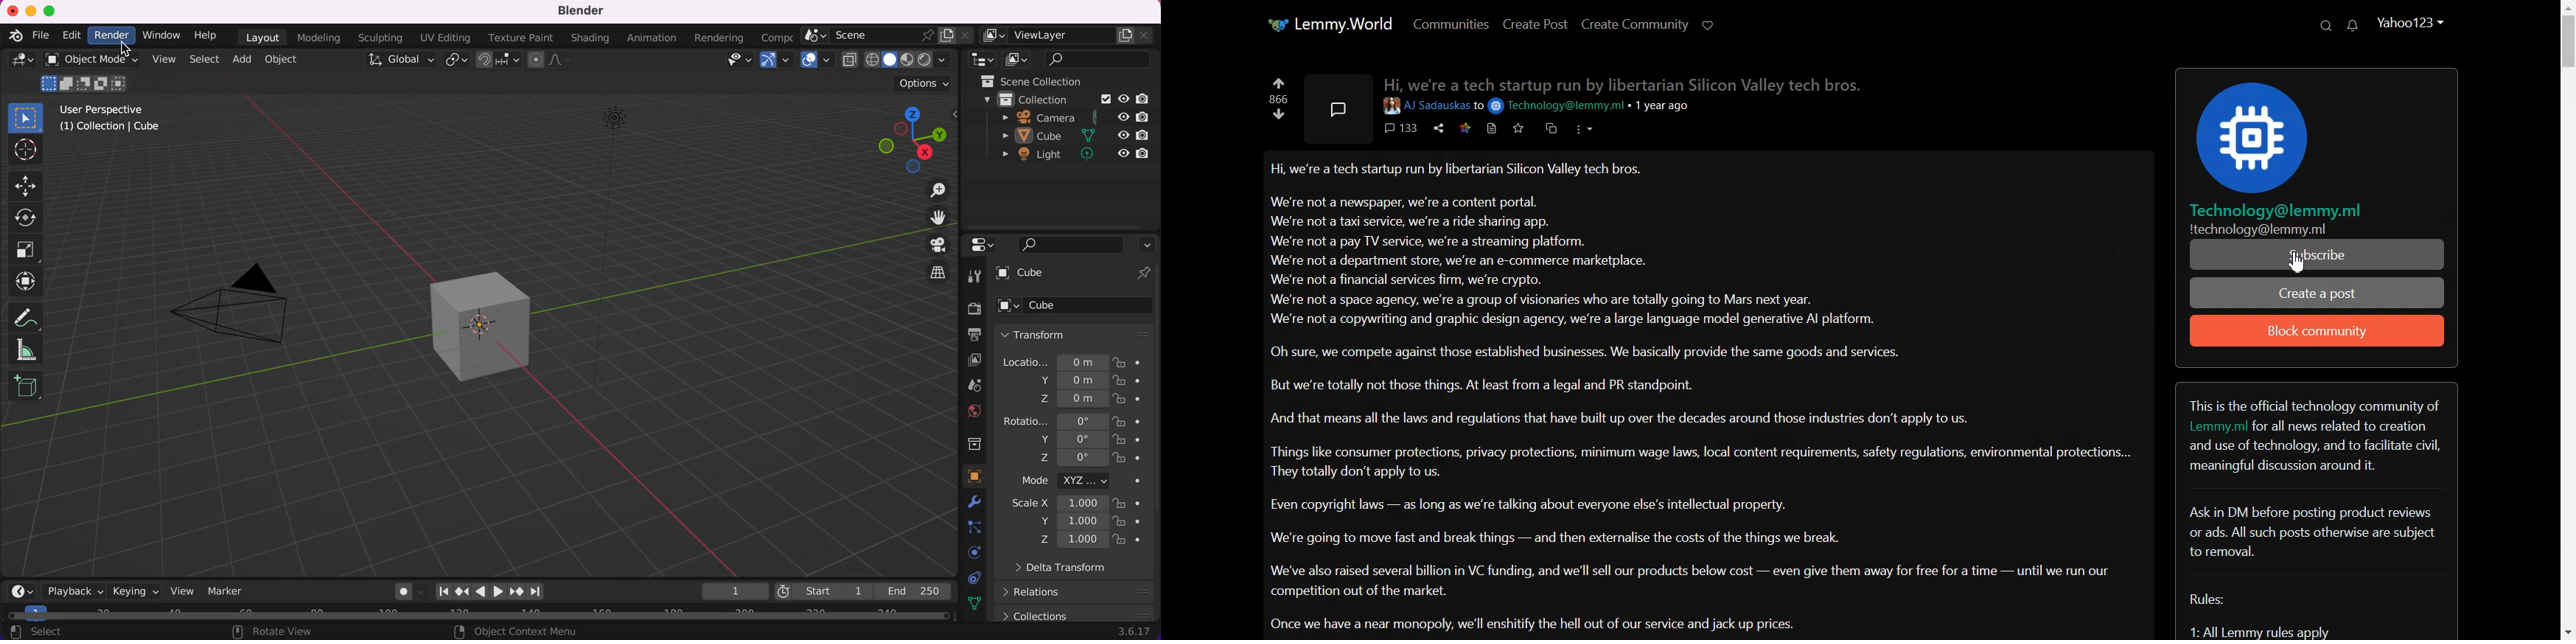 This screenshot has height=644, width=2576. Describe the element at coordinates (1437, 128) in the screenshot. I see `Share` at that location.